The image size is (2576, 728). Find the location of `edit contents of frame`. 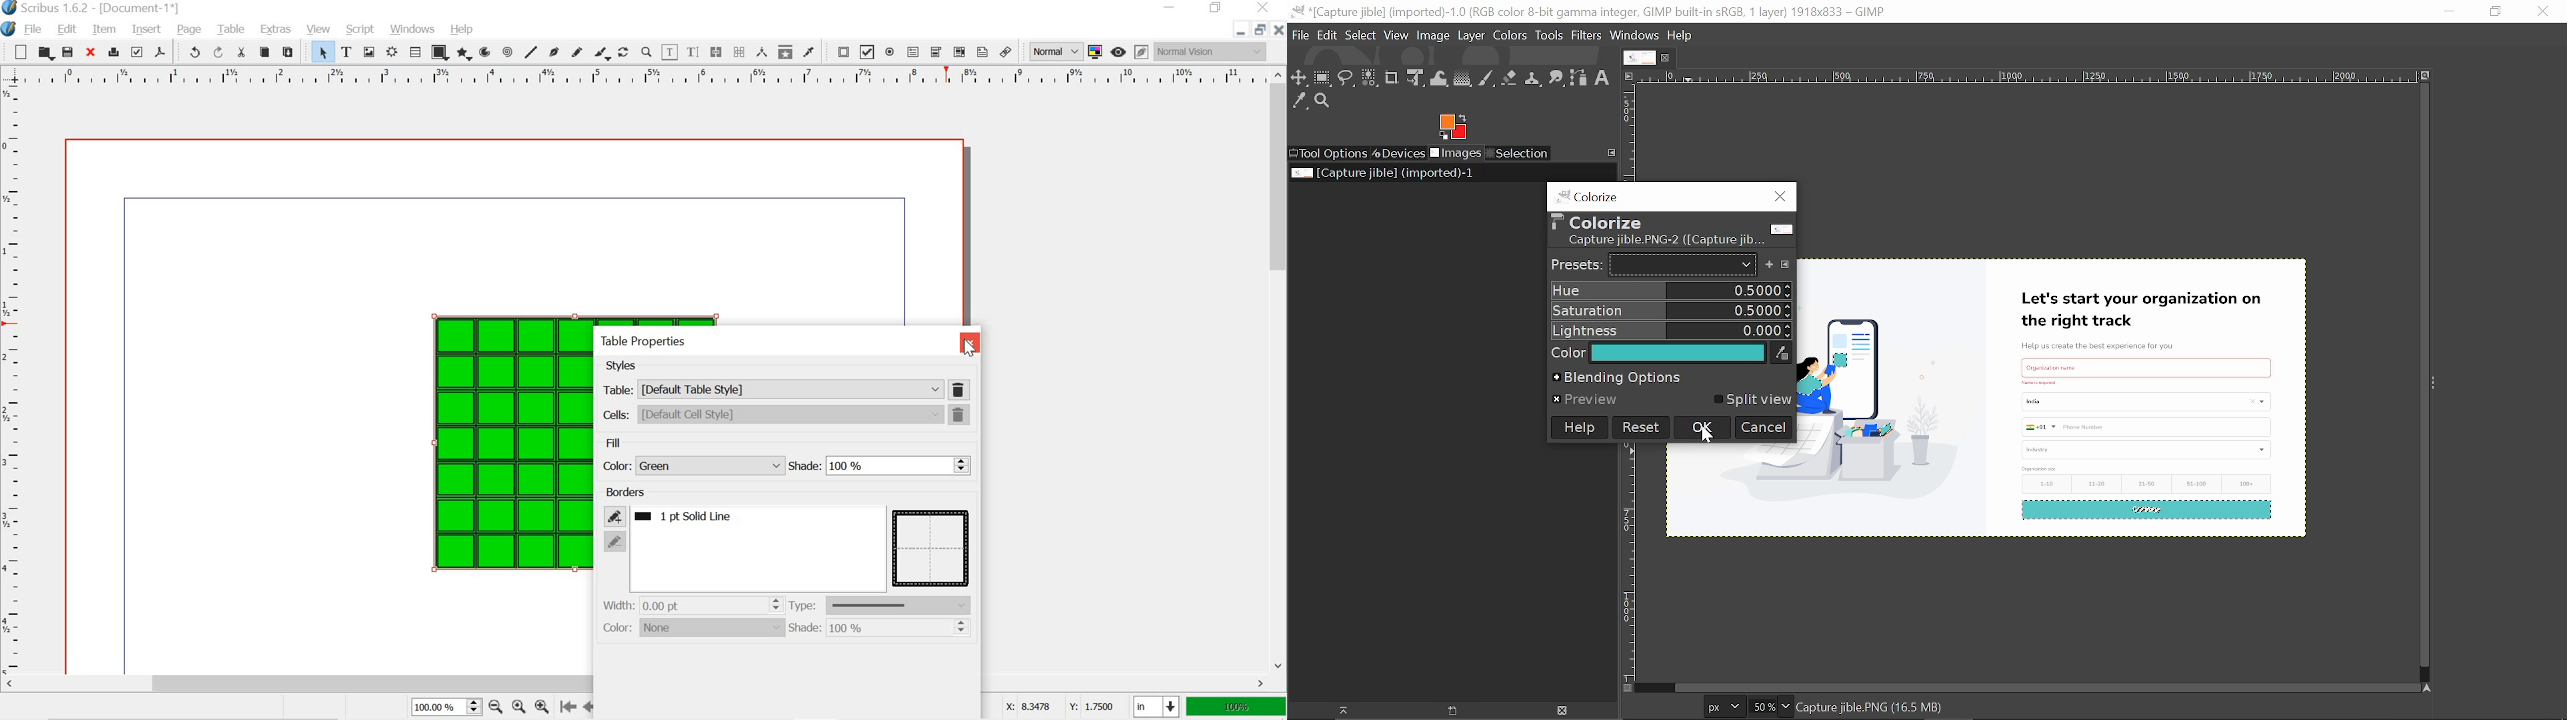

edit contents of frame is located at coordinates (670, 51).